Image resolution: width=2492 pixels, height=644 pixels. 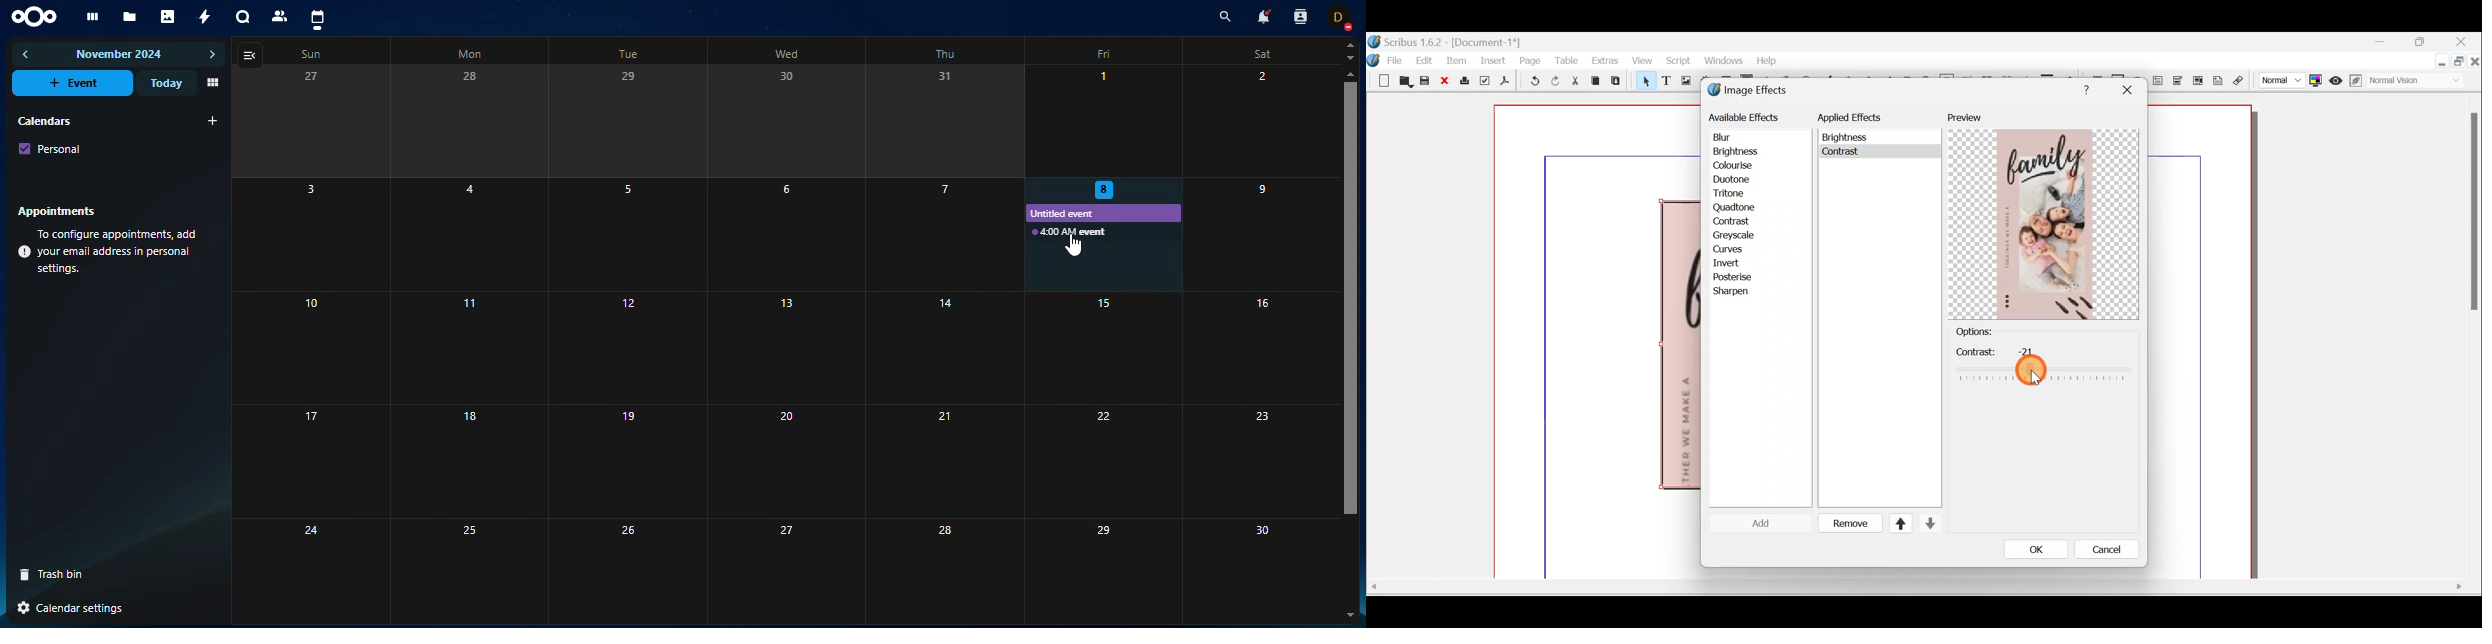 I want to click on Text frame, so click(x=1665, y=81).